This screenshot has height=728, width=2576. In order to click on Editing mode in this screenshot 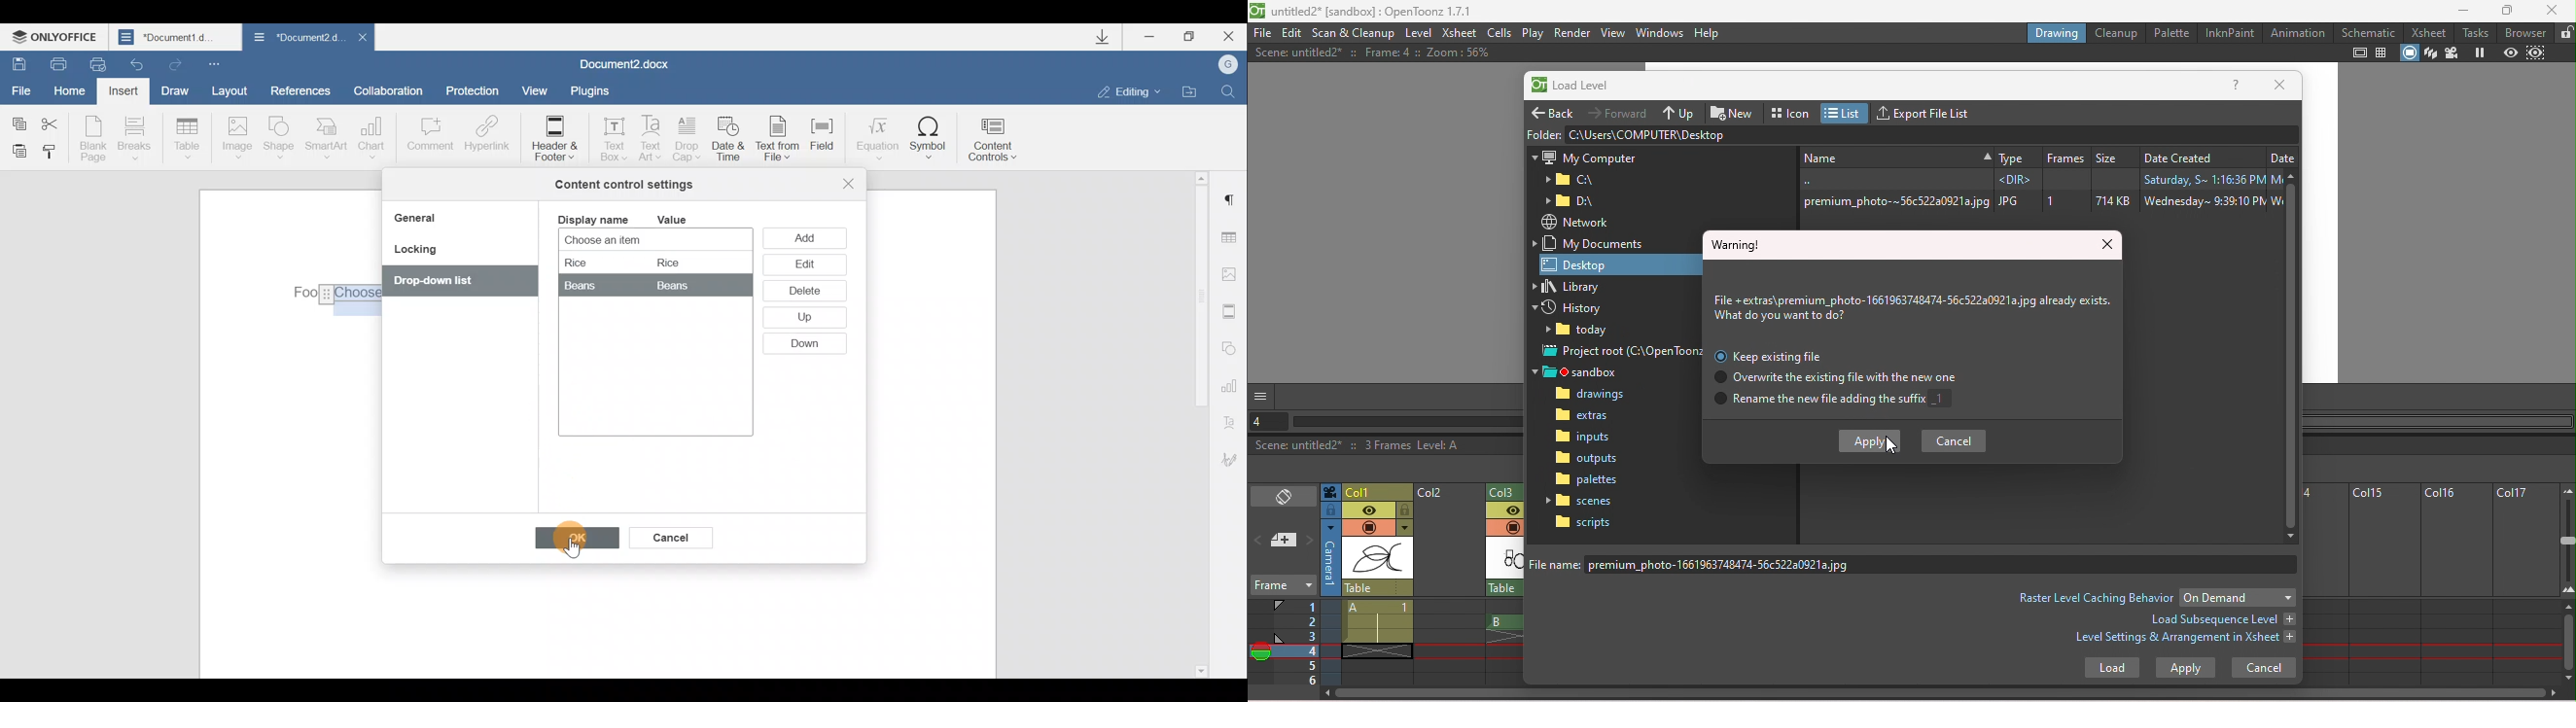, I will do `click(1130, 91)`.